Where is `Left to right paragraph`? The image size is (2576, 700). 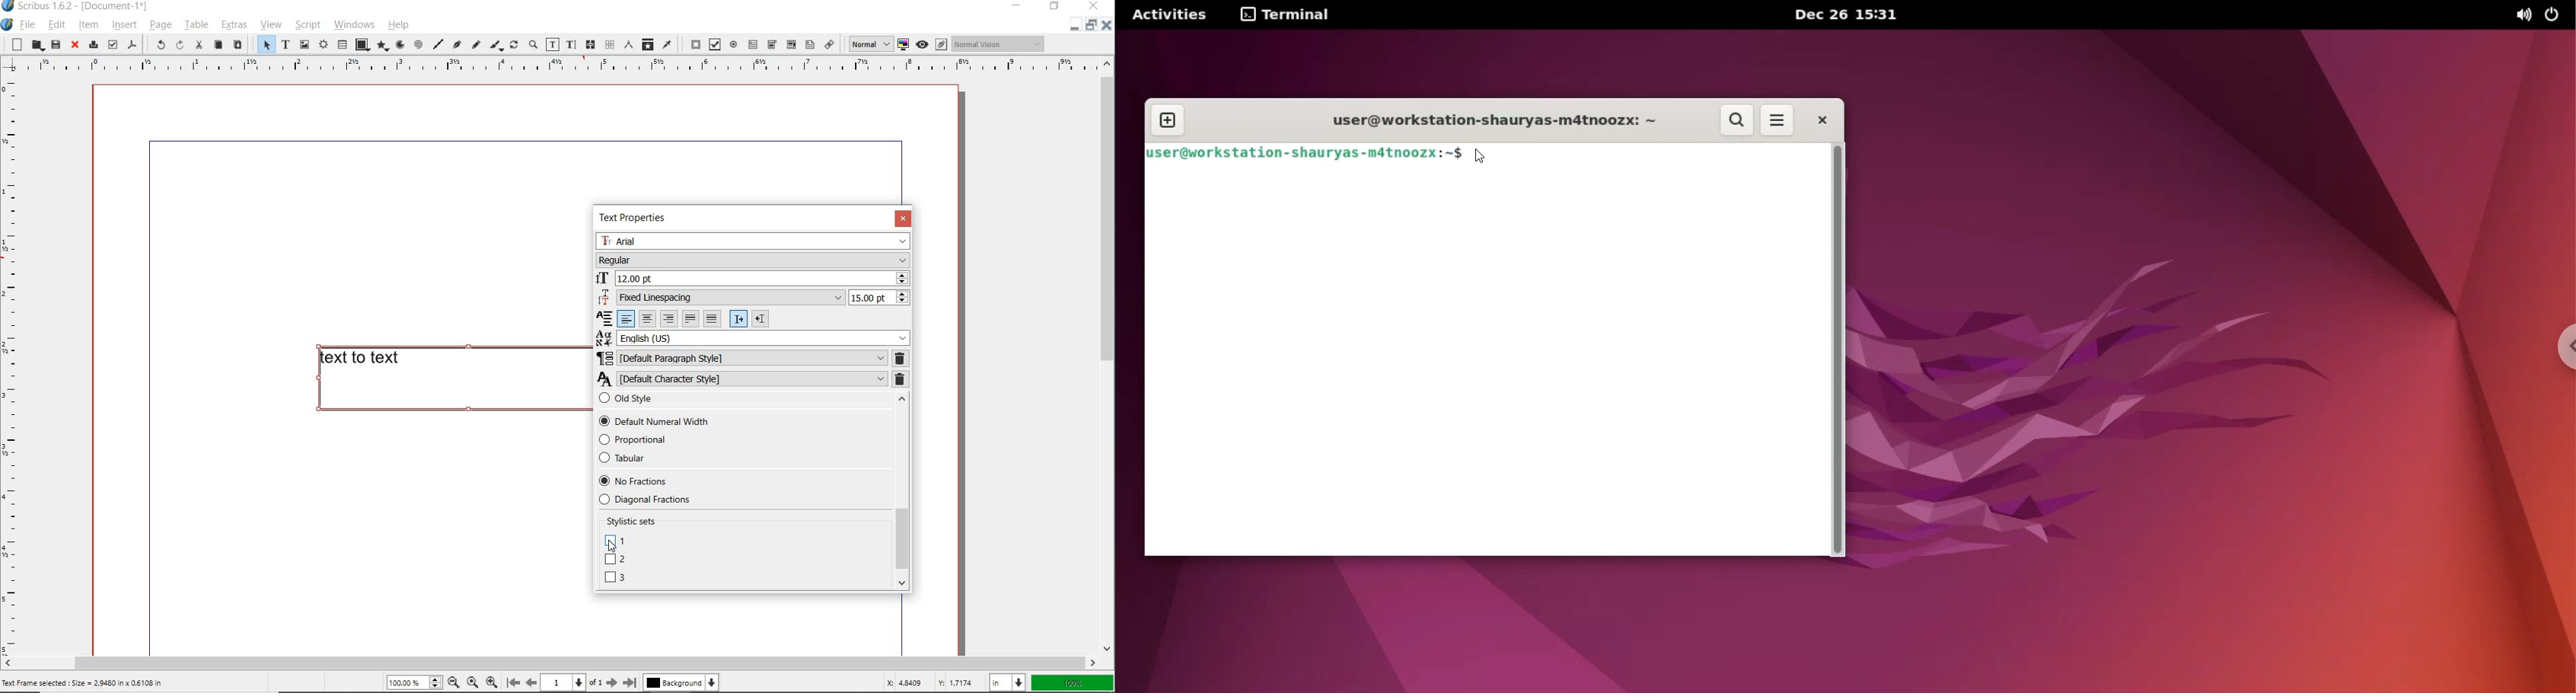
Left to right paragraph is located at coordinates (739, 320).